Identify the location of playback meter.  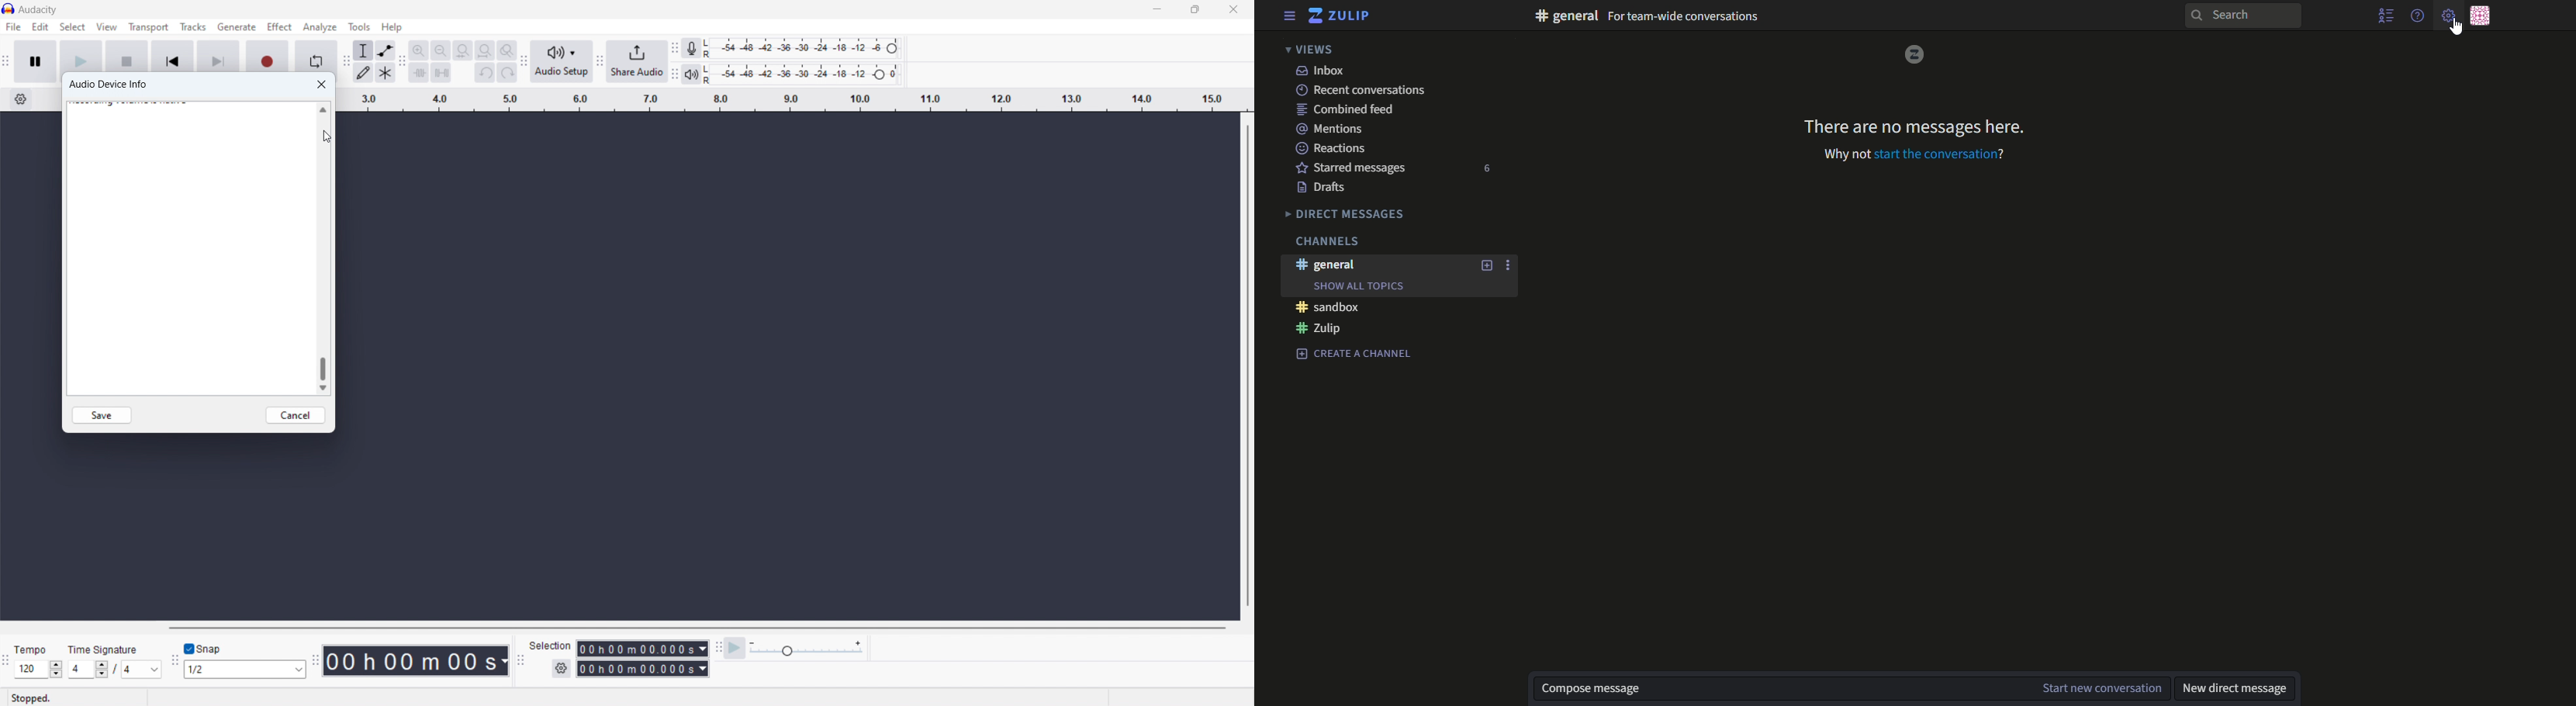
(692, 75).